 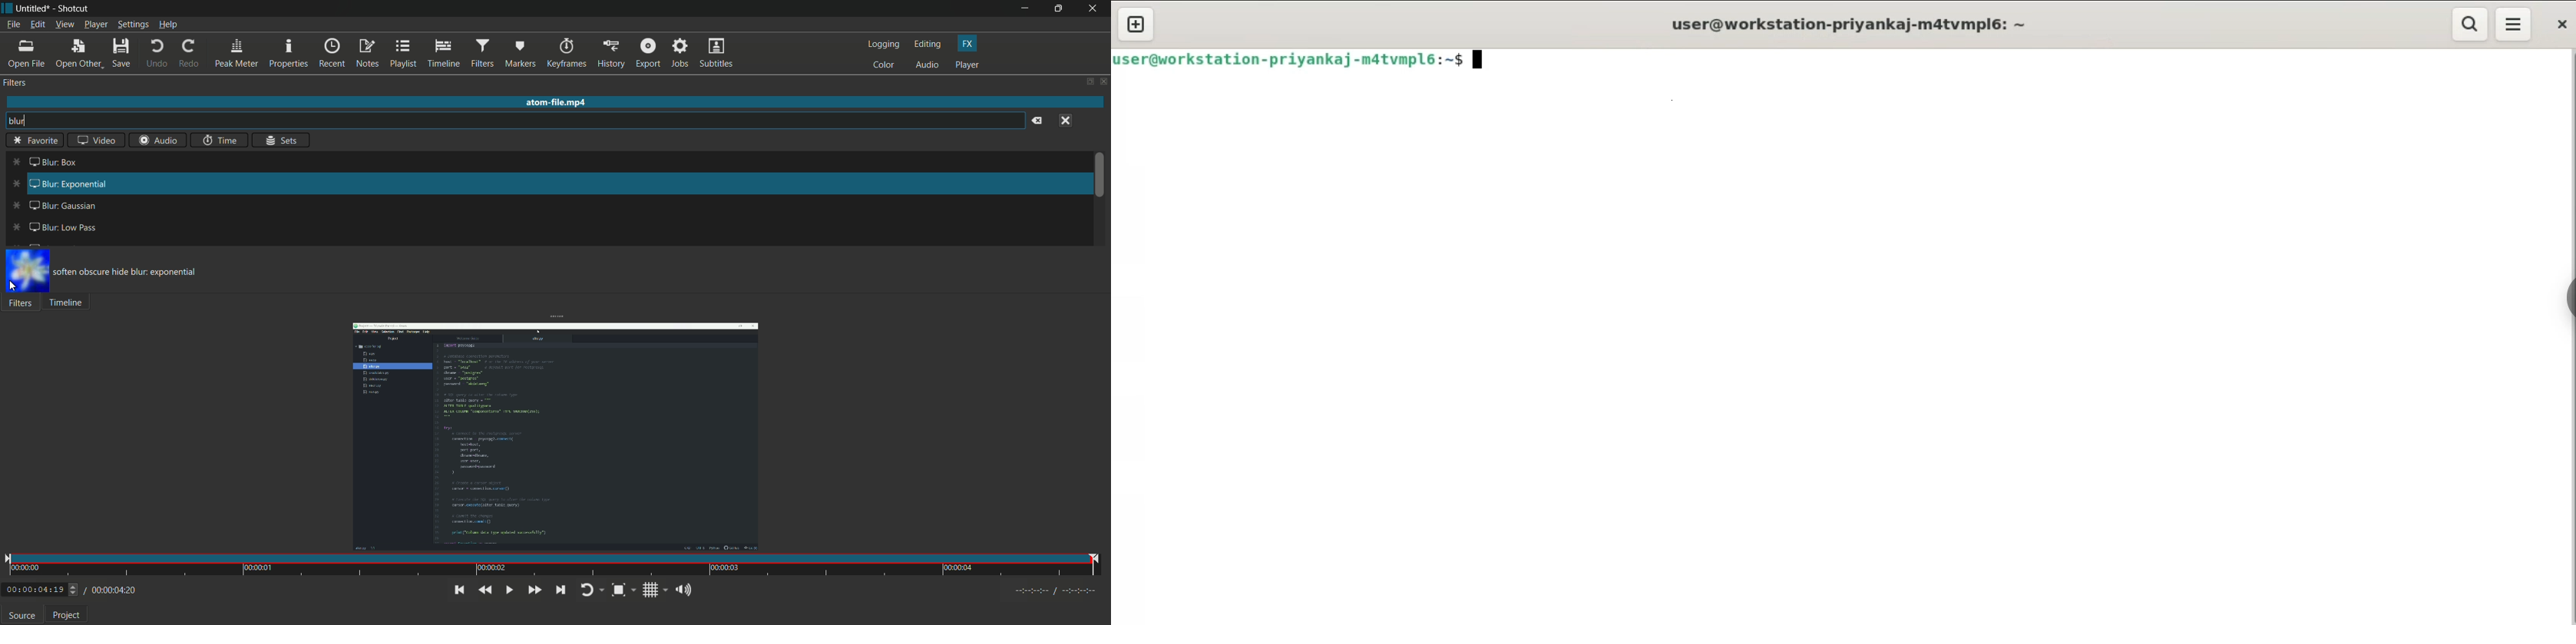 I want to click on file name, so click(x=31, y=9).